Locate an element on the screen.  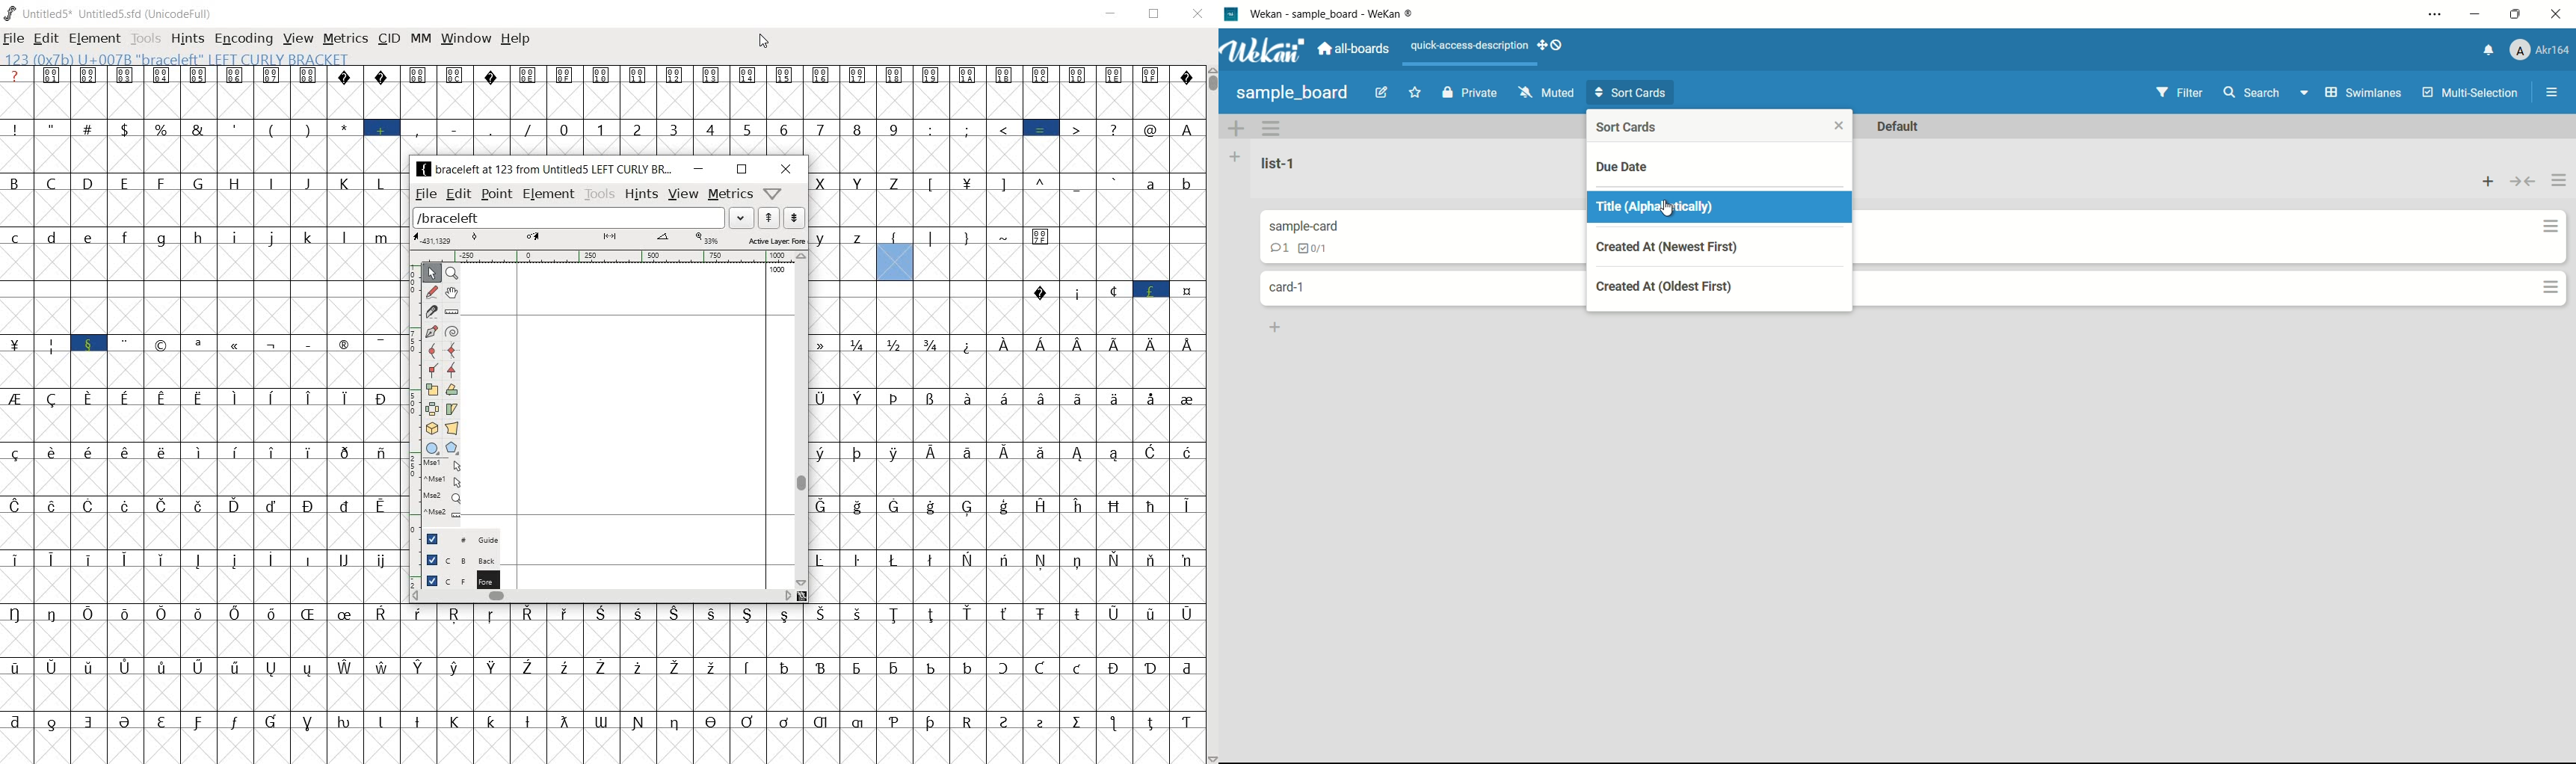
minimize is located at coordinates (2478, 14).